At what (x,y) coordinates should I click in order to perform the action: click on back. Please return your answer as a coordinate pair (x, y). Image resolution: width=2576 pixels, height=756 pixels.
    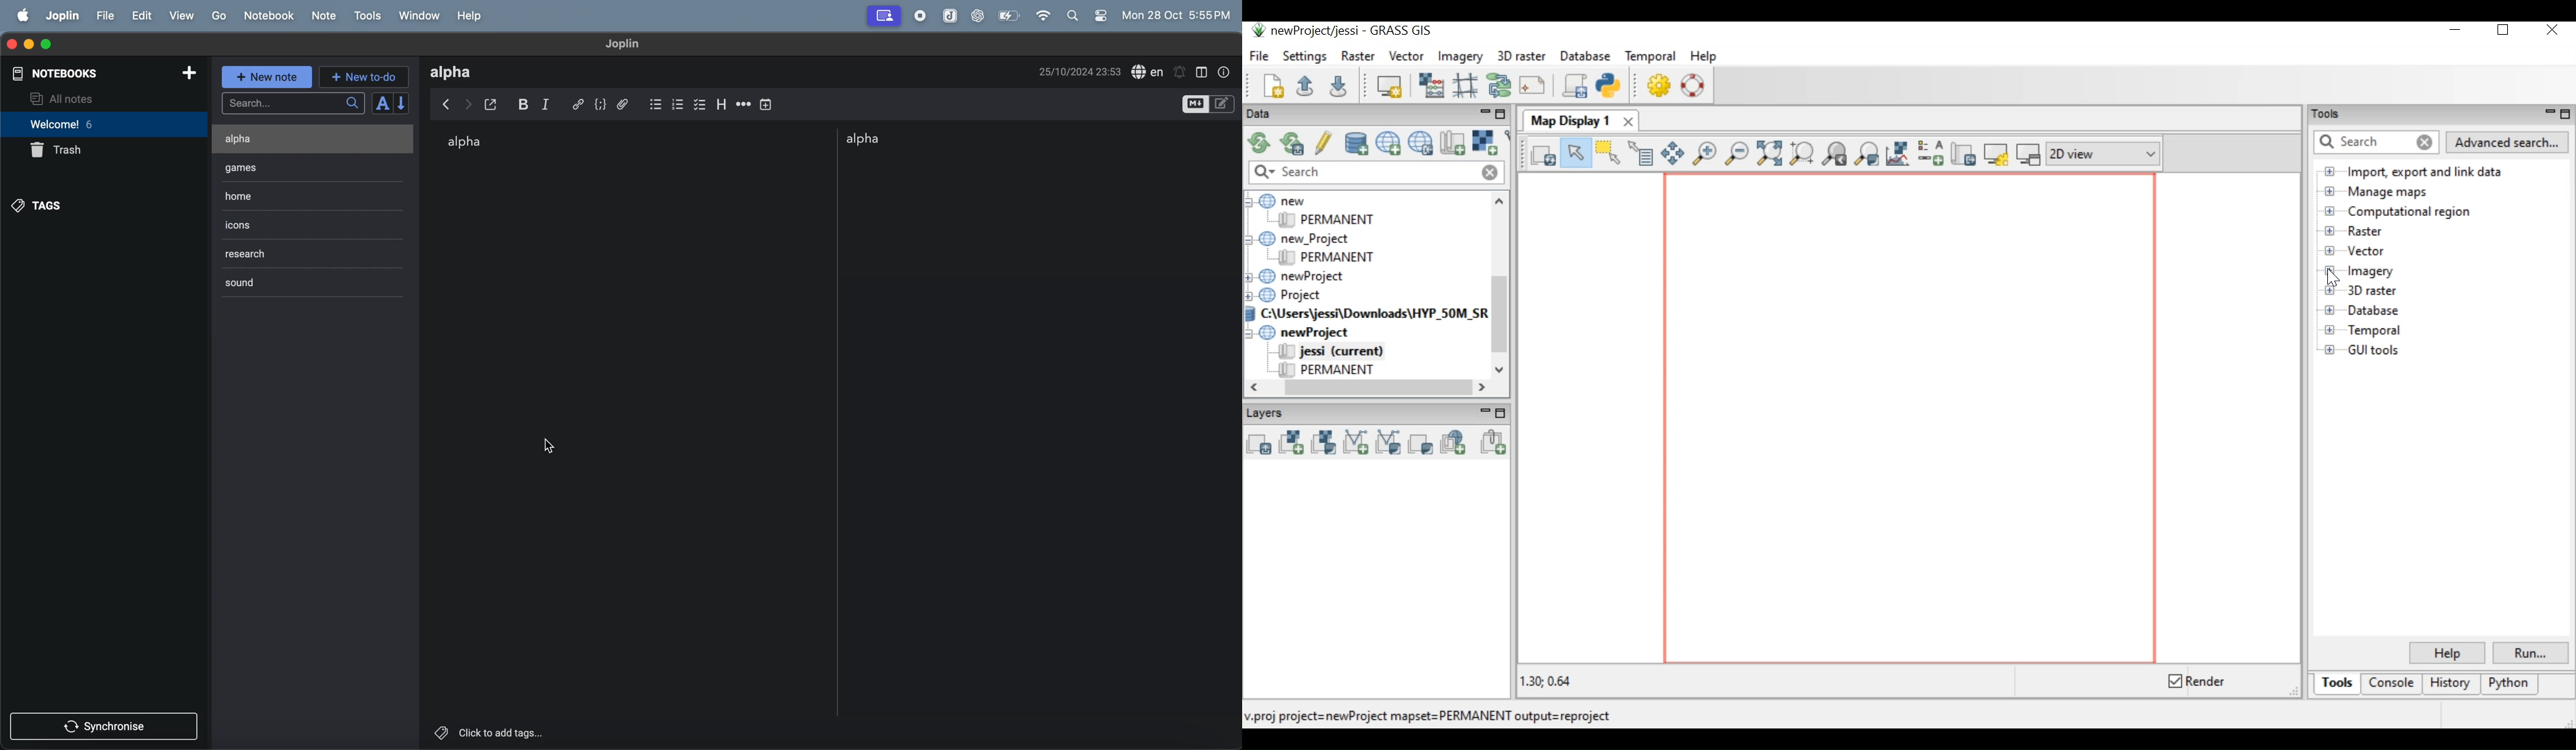
    Looking at the image, I should click on (445, 105).